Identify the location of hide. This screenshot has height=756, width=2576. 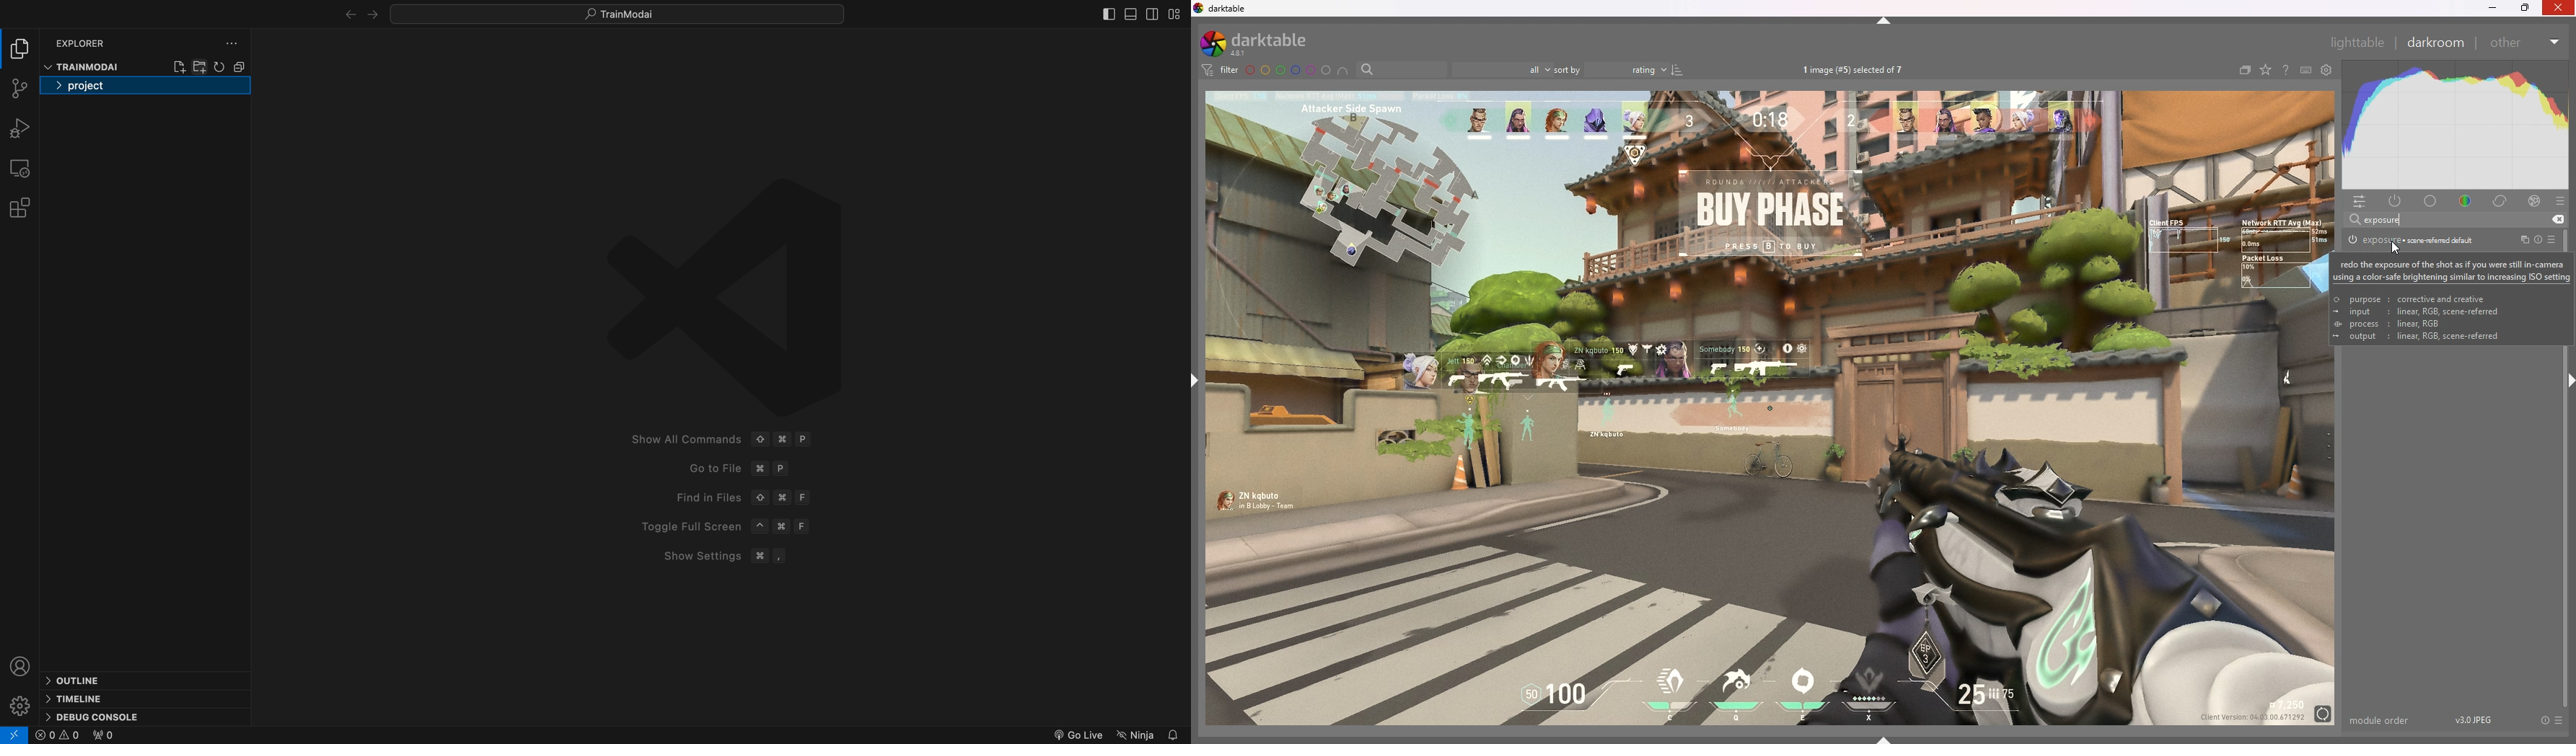
(1884, 21).